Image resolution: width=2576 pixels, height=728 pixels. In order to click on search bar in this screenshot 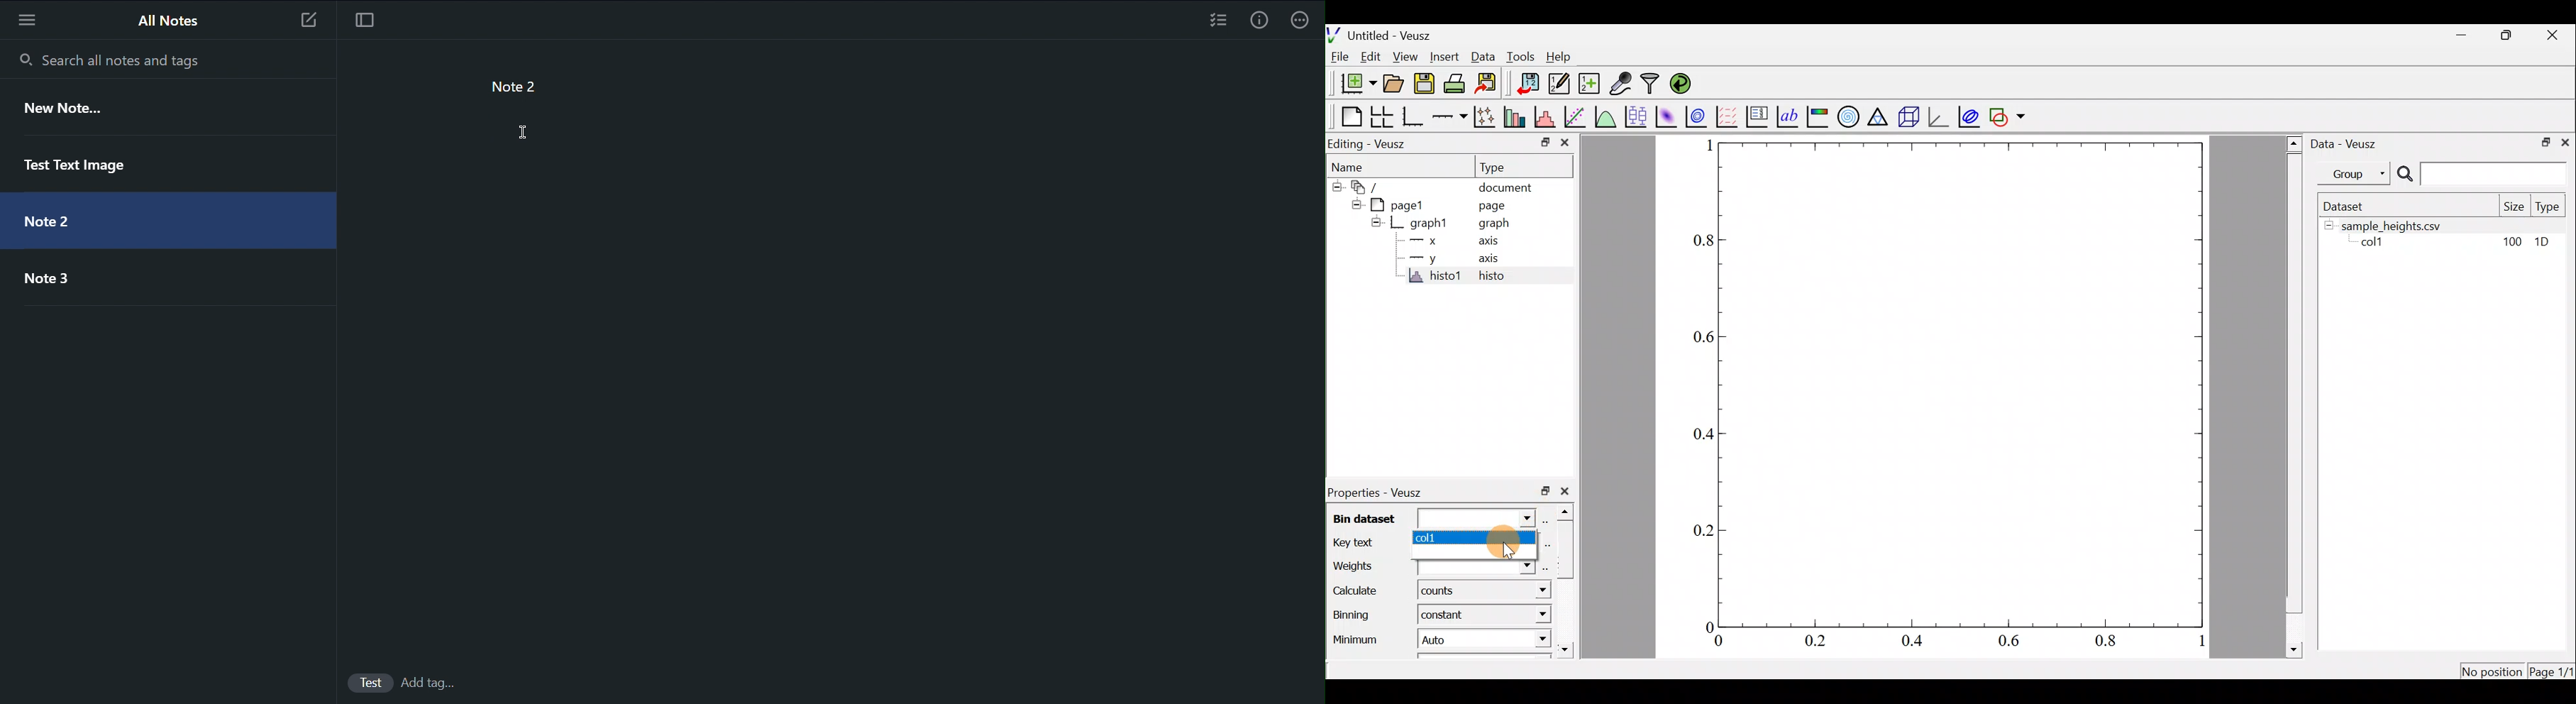, I will do `click(2485, 173)`.